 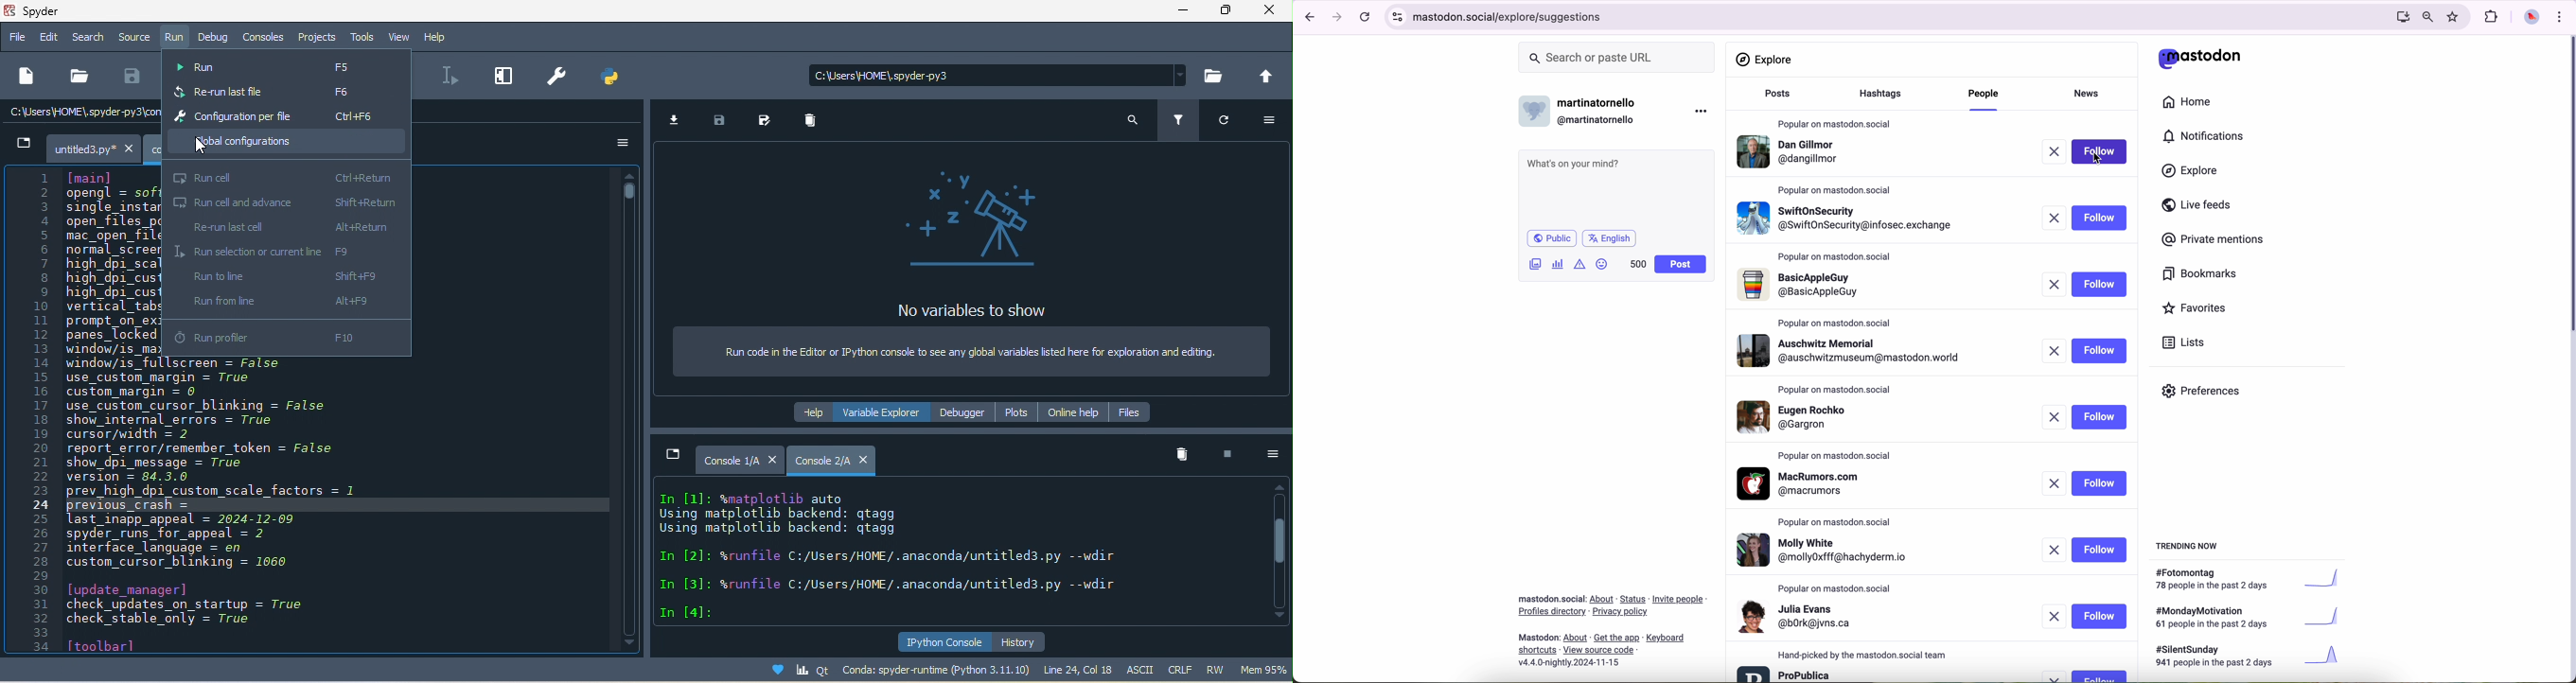 What do you see at coordinates (1278, 550) in the screenshot?
I see `vertical scroll bar` at bounding box center [1278, 550].